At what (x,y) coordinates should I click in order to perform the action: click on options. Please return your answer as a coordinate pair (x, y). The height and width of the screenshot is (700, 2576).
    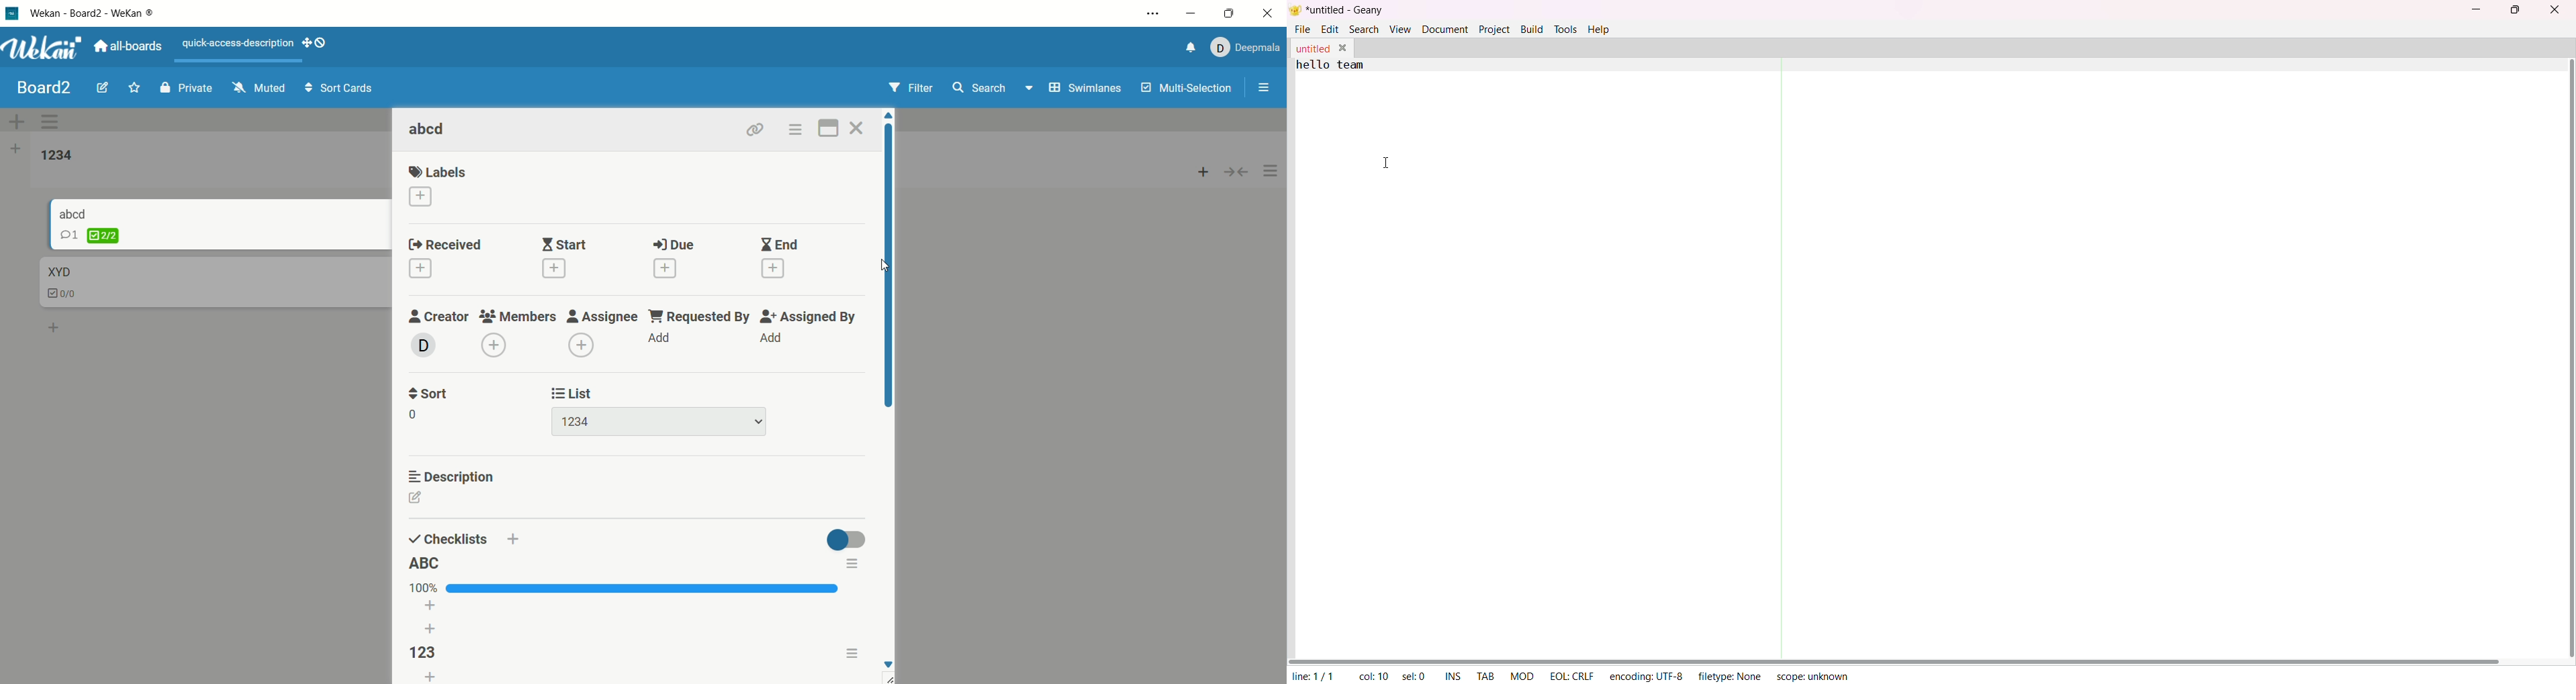
    Looking at the image, I should click on (851, 565).